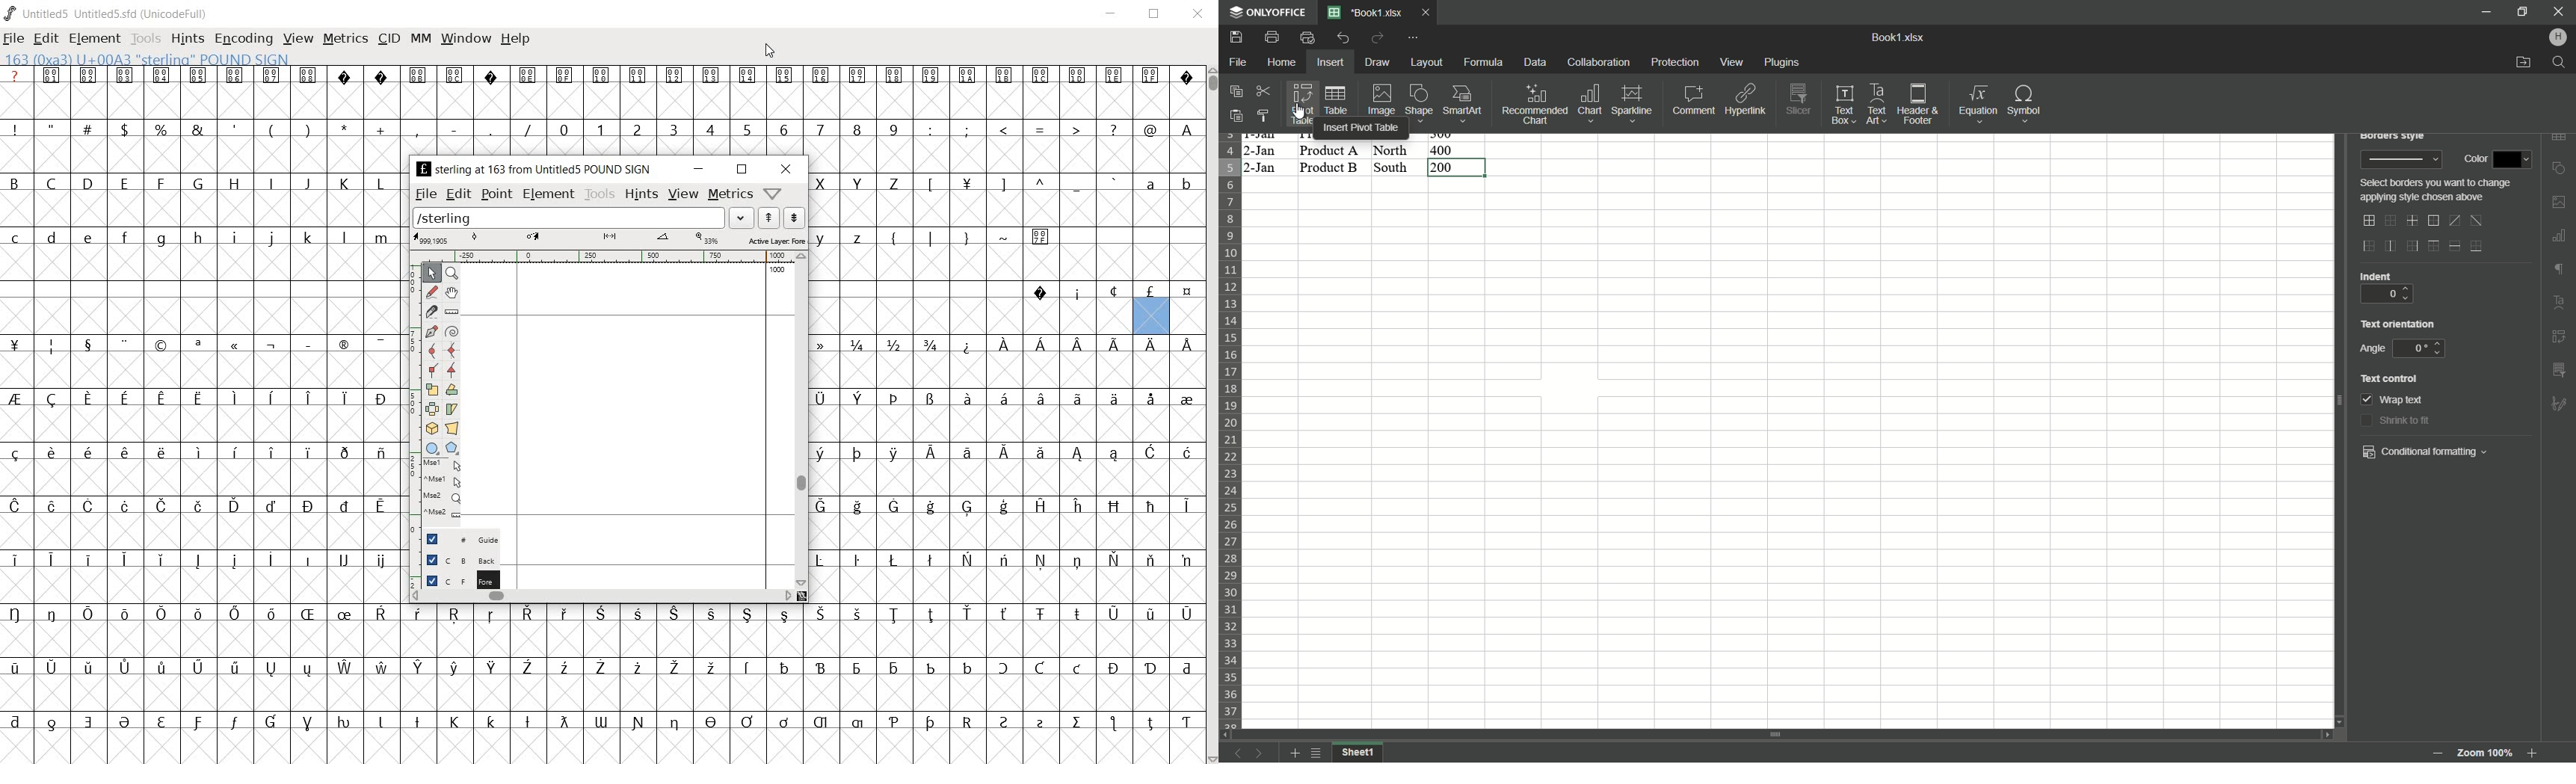 The width and height of the screenshot is (2576, 784). I want to click on Undo, so click(1344, 37).